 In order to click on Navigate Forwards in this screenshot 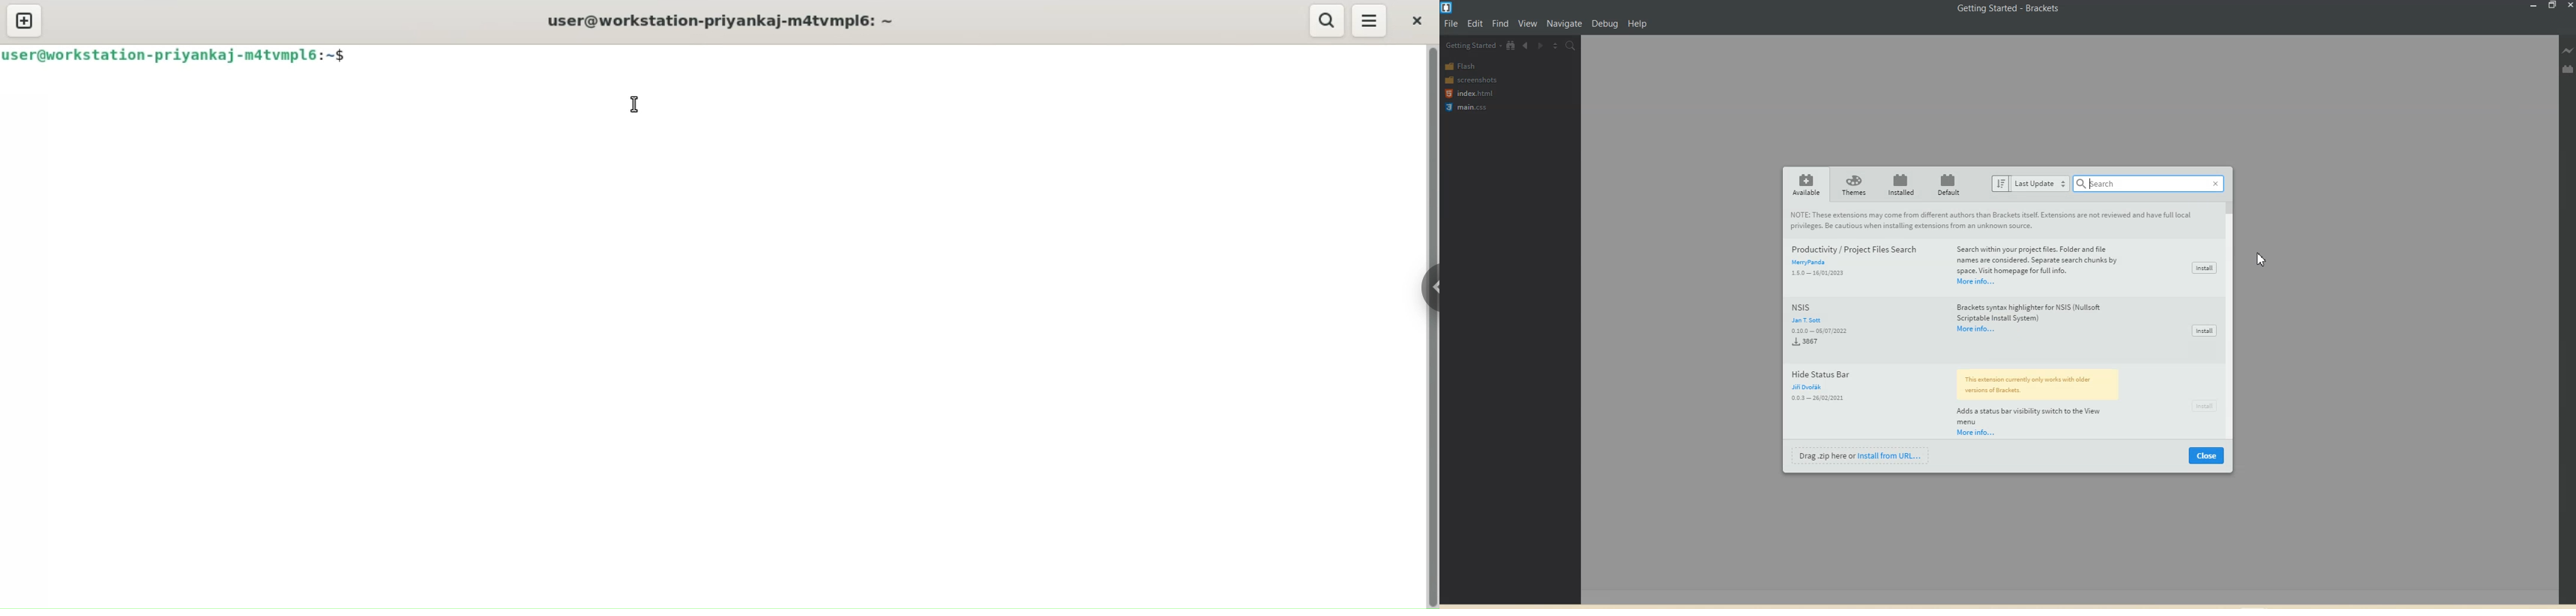, I will do `click(1540, 45)`.